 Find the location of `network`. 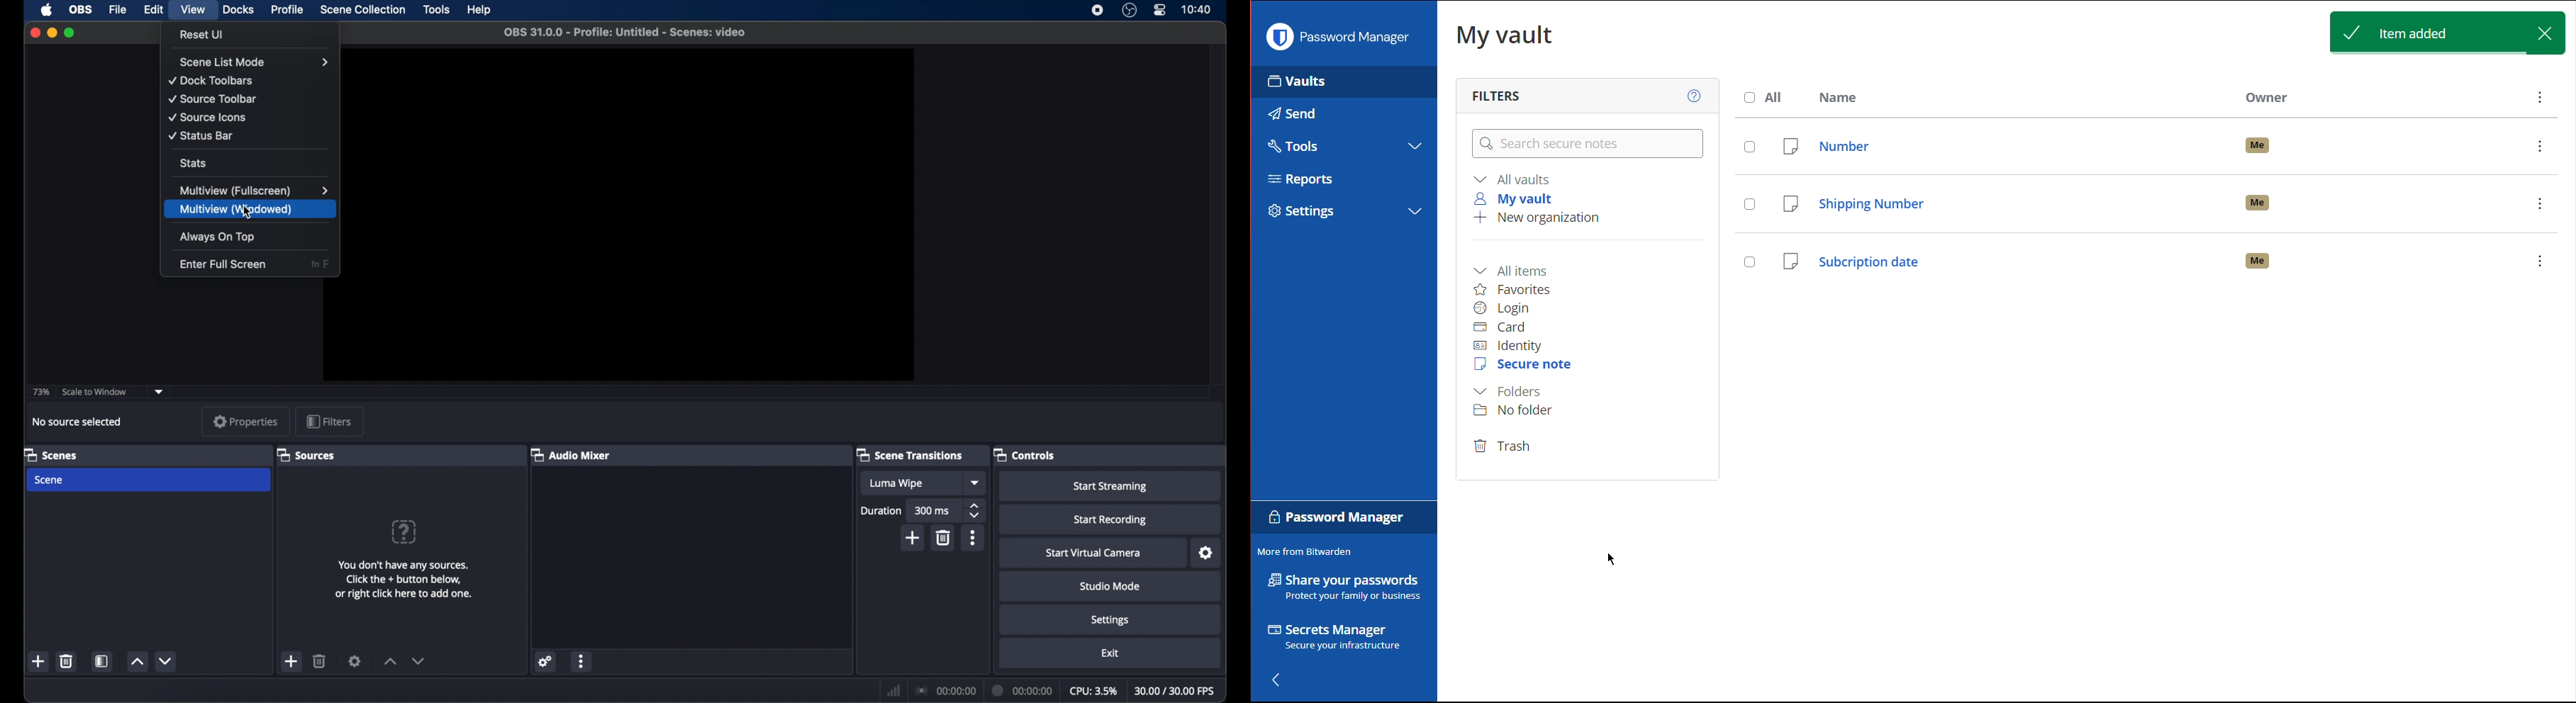

network is located at coordinates (894, 690).